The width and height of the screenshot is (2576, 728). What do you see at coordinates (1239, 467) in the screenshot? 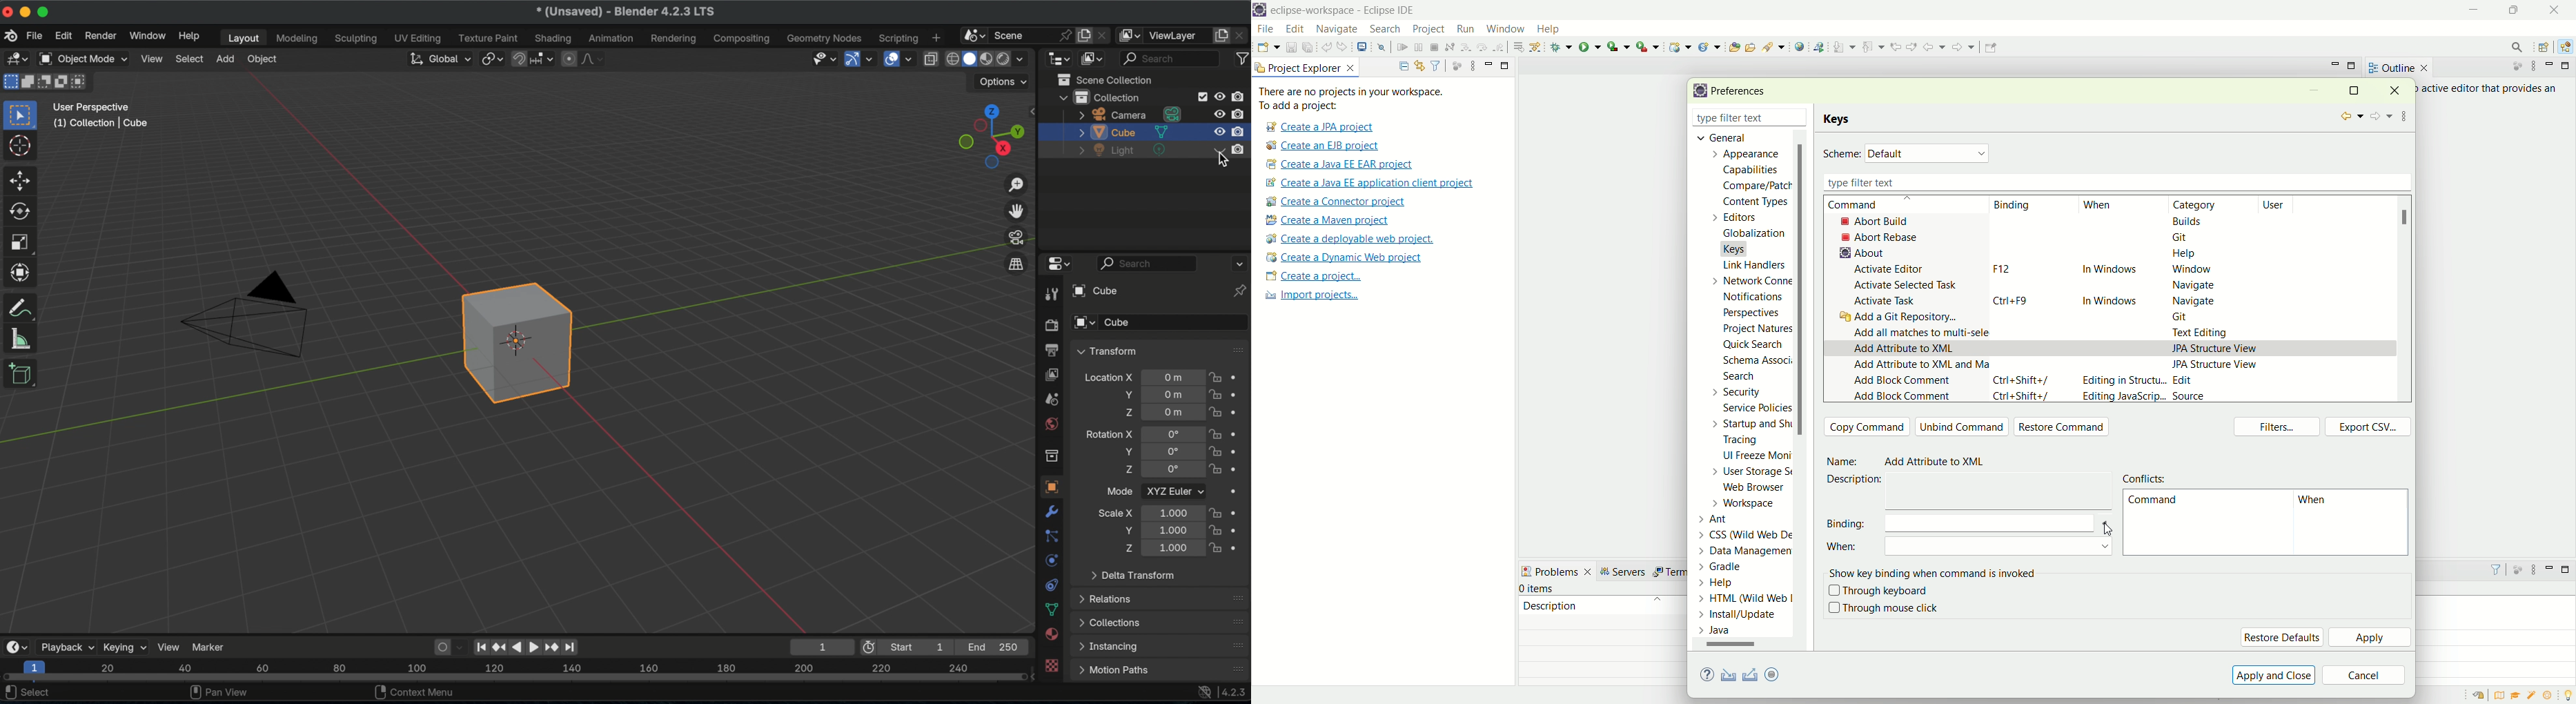
I see `animate property` at bounding box center [1239, 467].